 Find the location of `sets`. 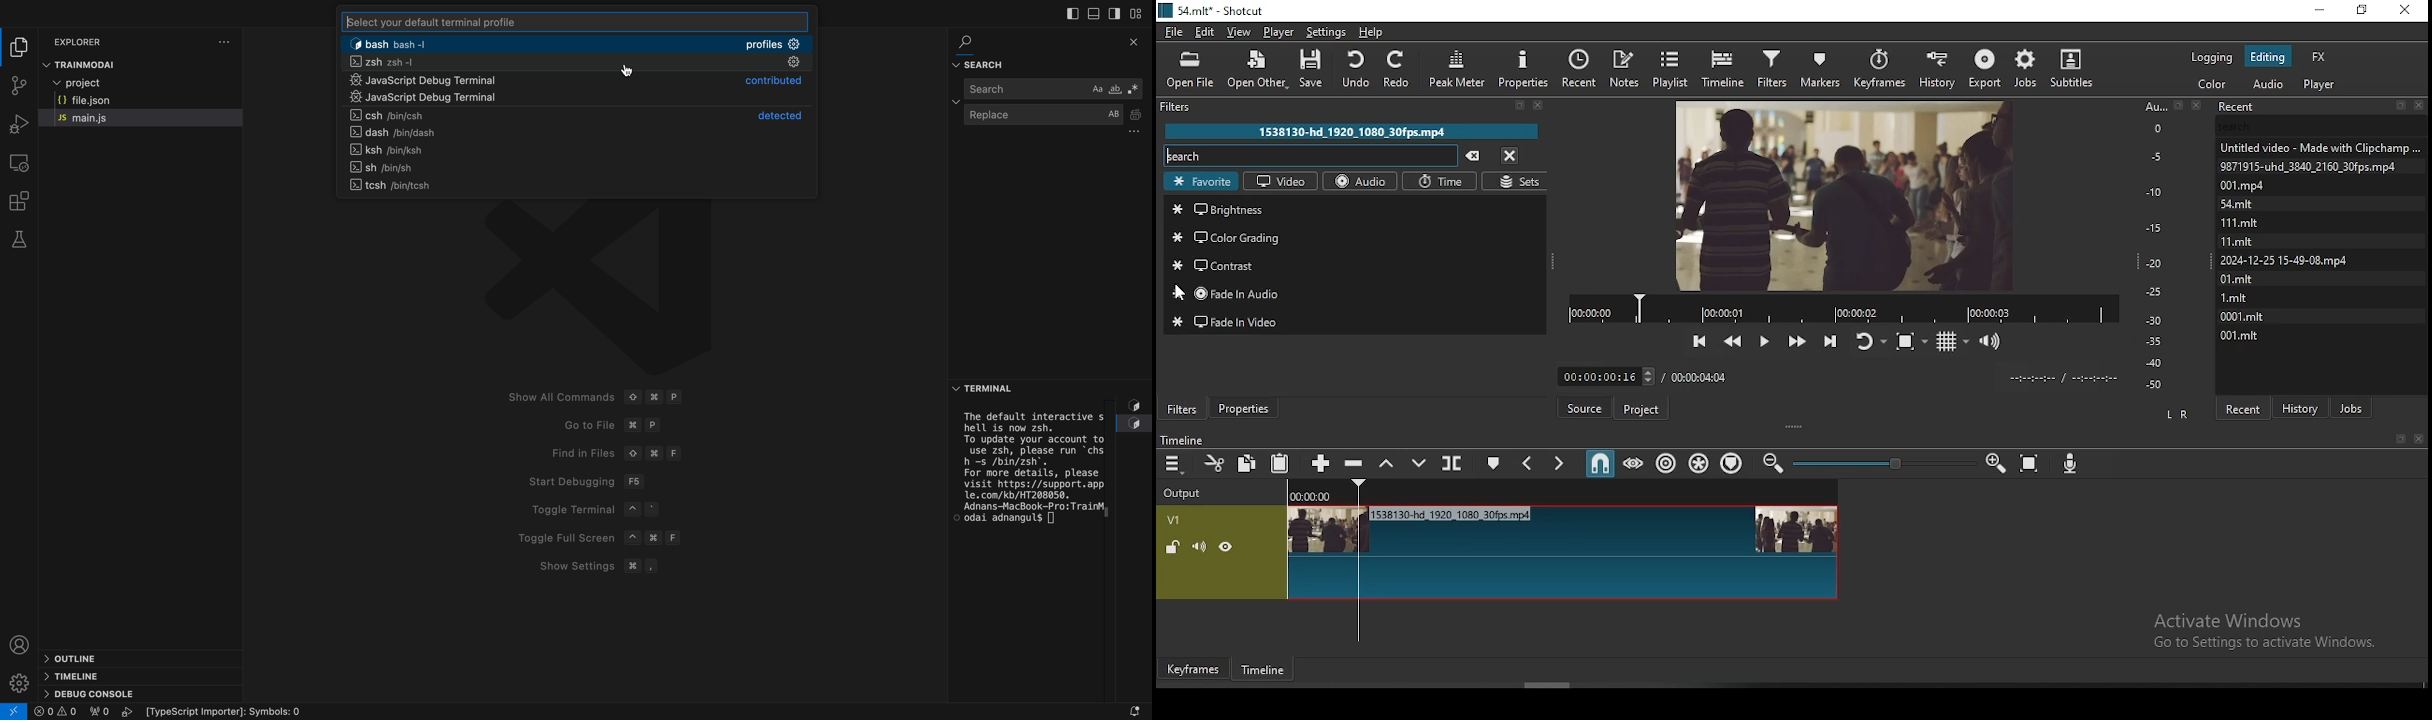

sets is located at coordinates (1515, 182).